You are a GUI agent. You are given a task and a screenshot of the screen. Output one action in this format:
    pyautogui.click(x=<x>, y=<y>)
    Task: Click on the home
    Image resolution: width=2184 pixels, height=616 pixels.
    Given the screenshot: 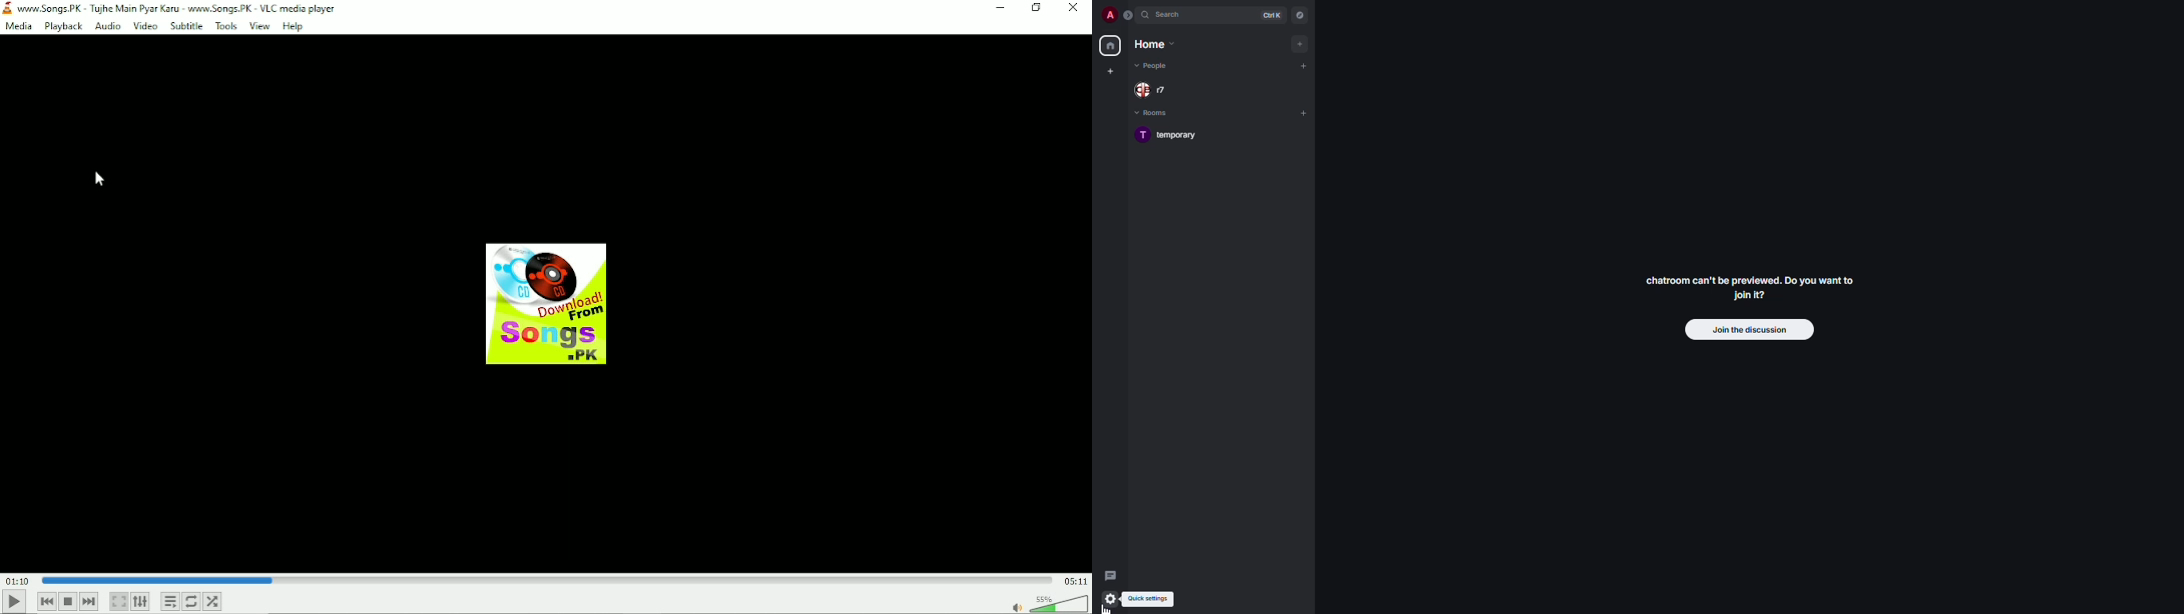 What is the action you would take?
    pyautogui.click(x=1154, y=45)
    